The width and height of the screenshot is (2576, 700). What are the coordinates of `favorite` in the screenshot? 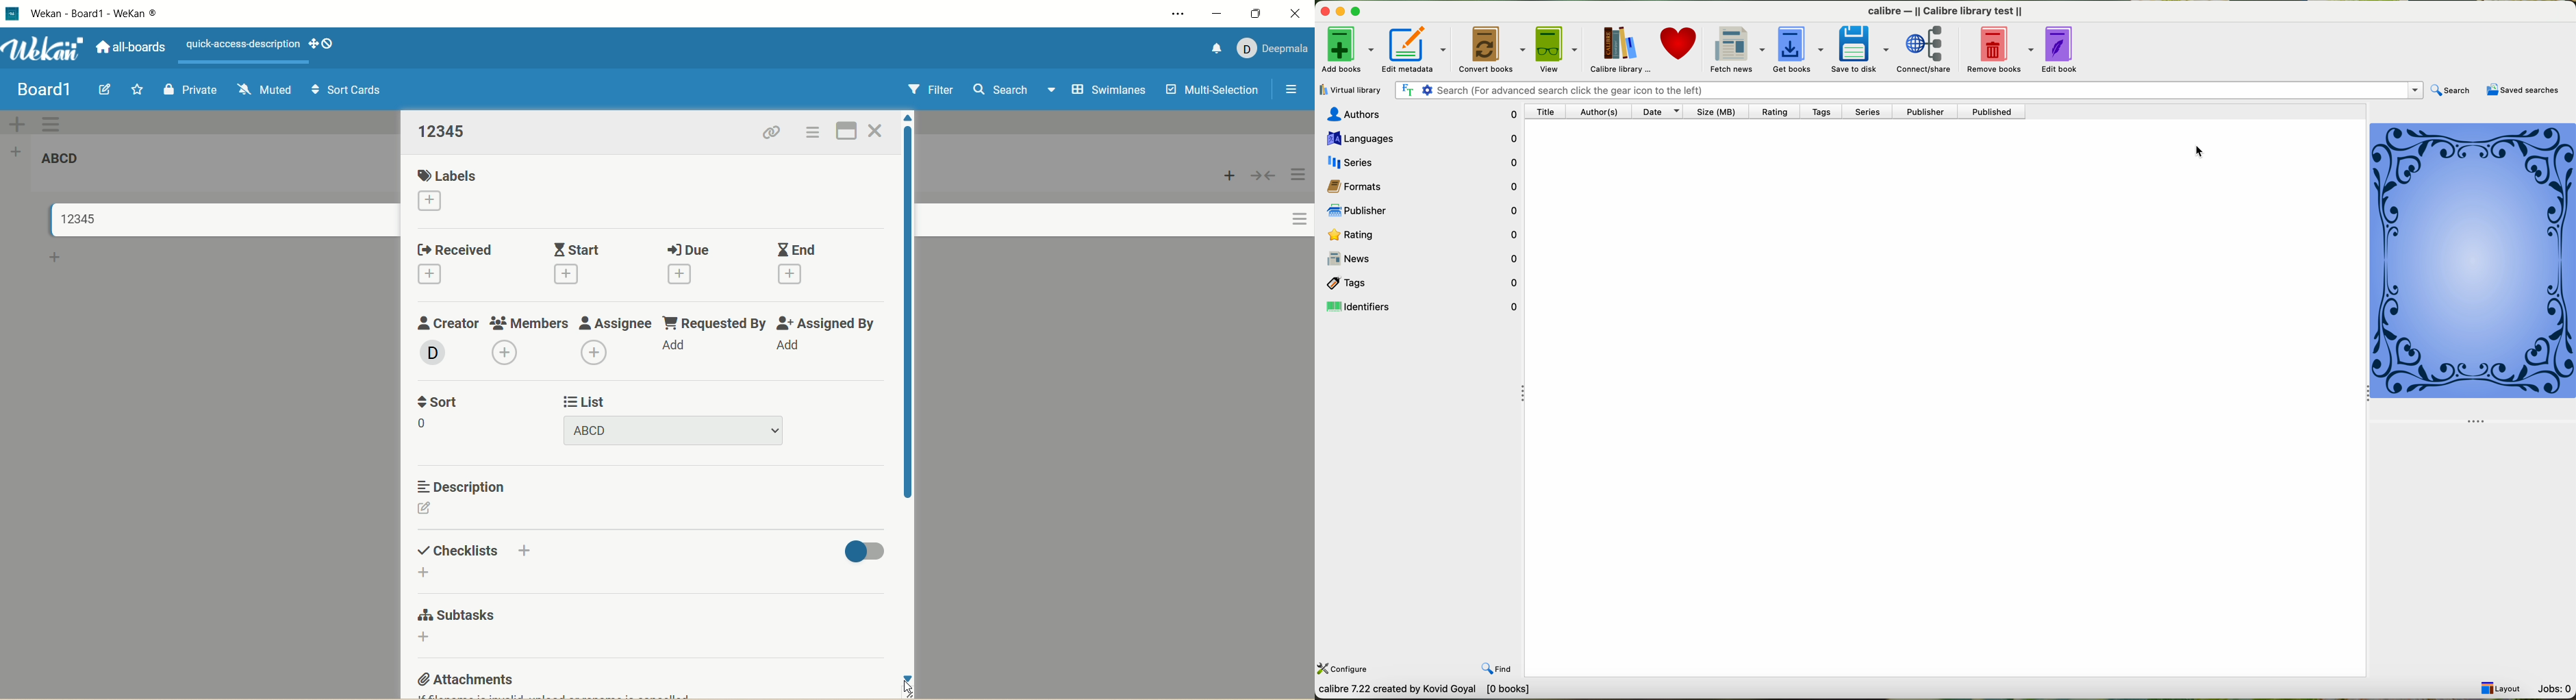 It's located at (134, 92).